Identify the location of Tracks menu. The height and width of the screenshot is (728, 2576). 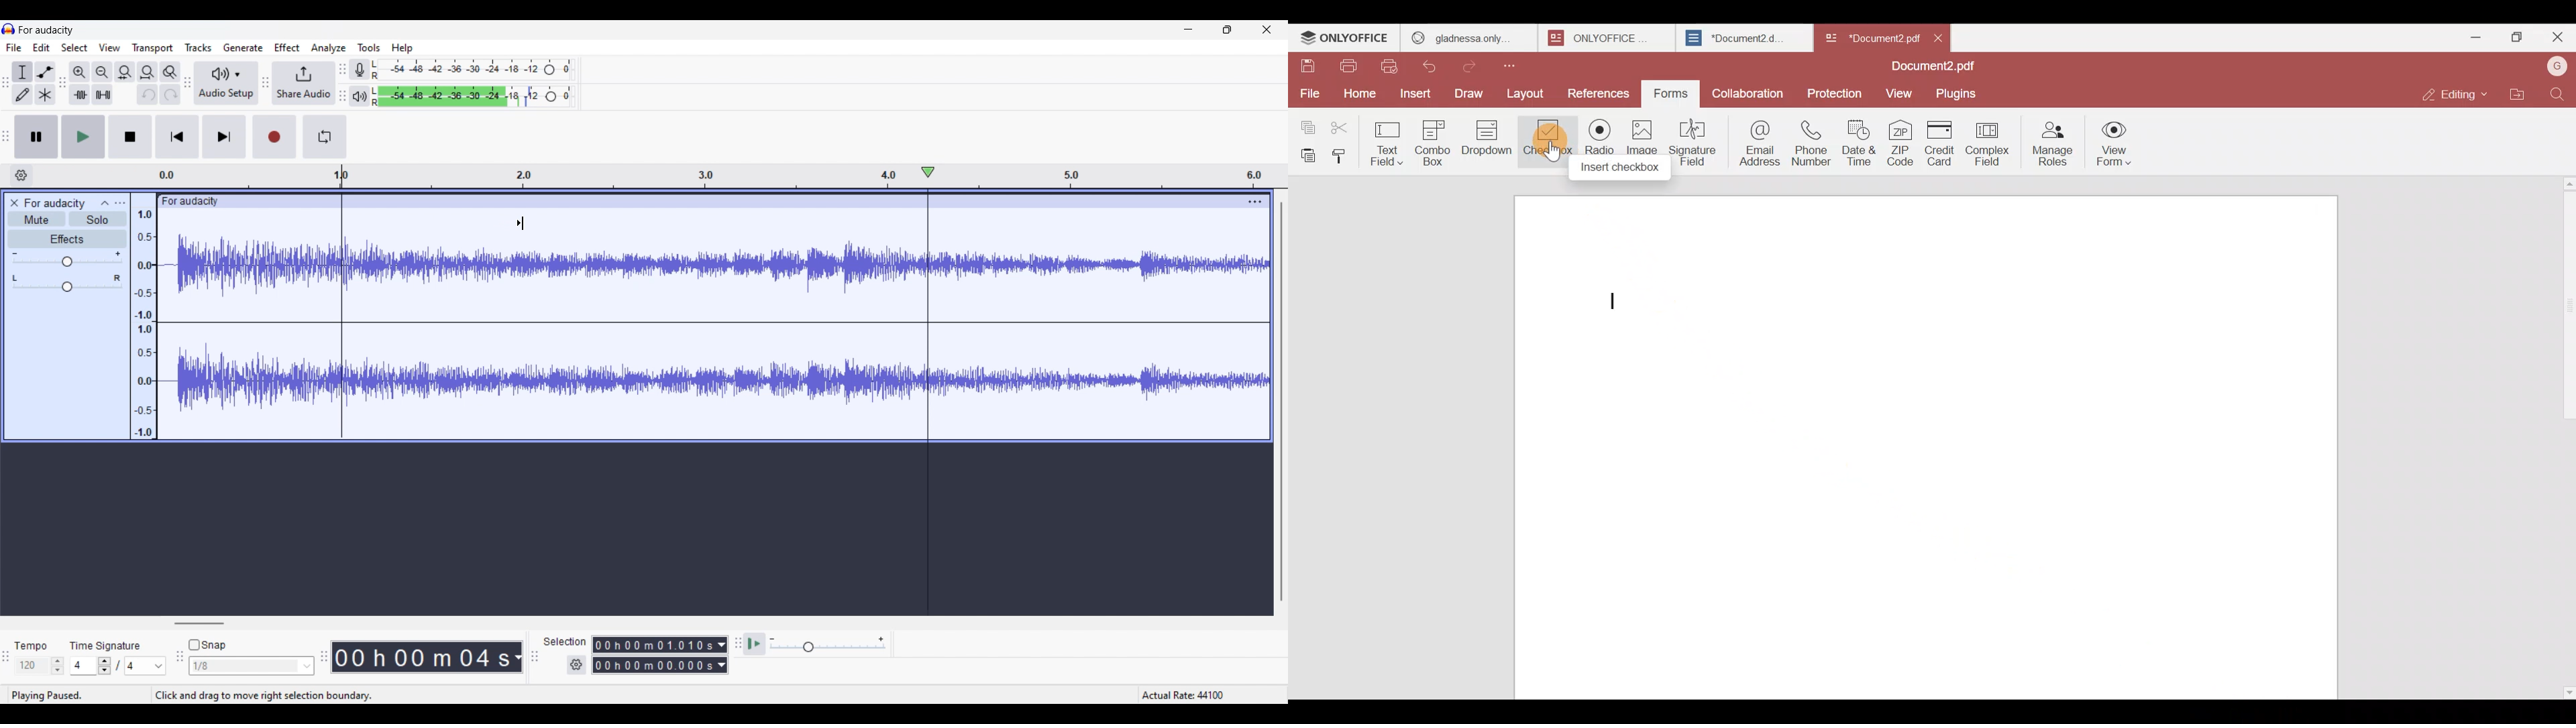
(199, 47).